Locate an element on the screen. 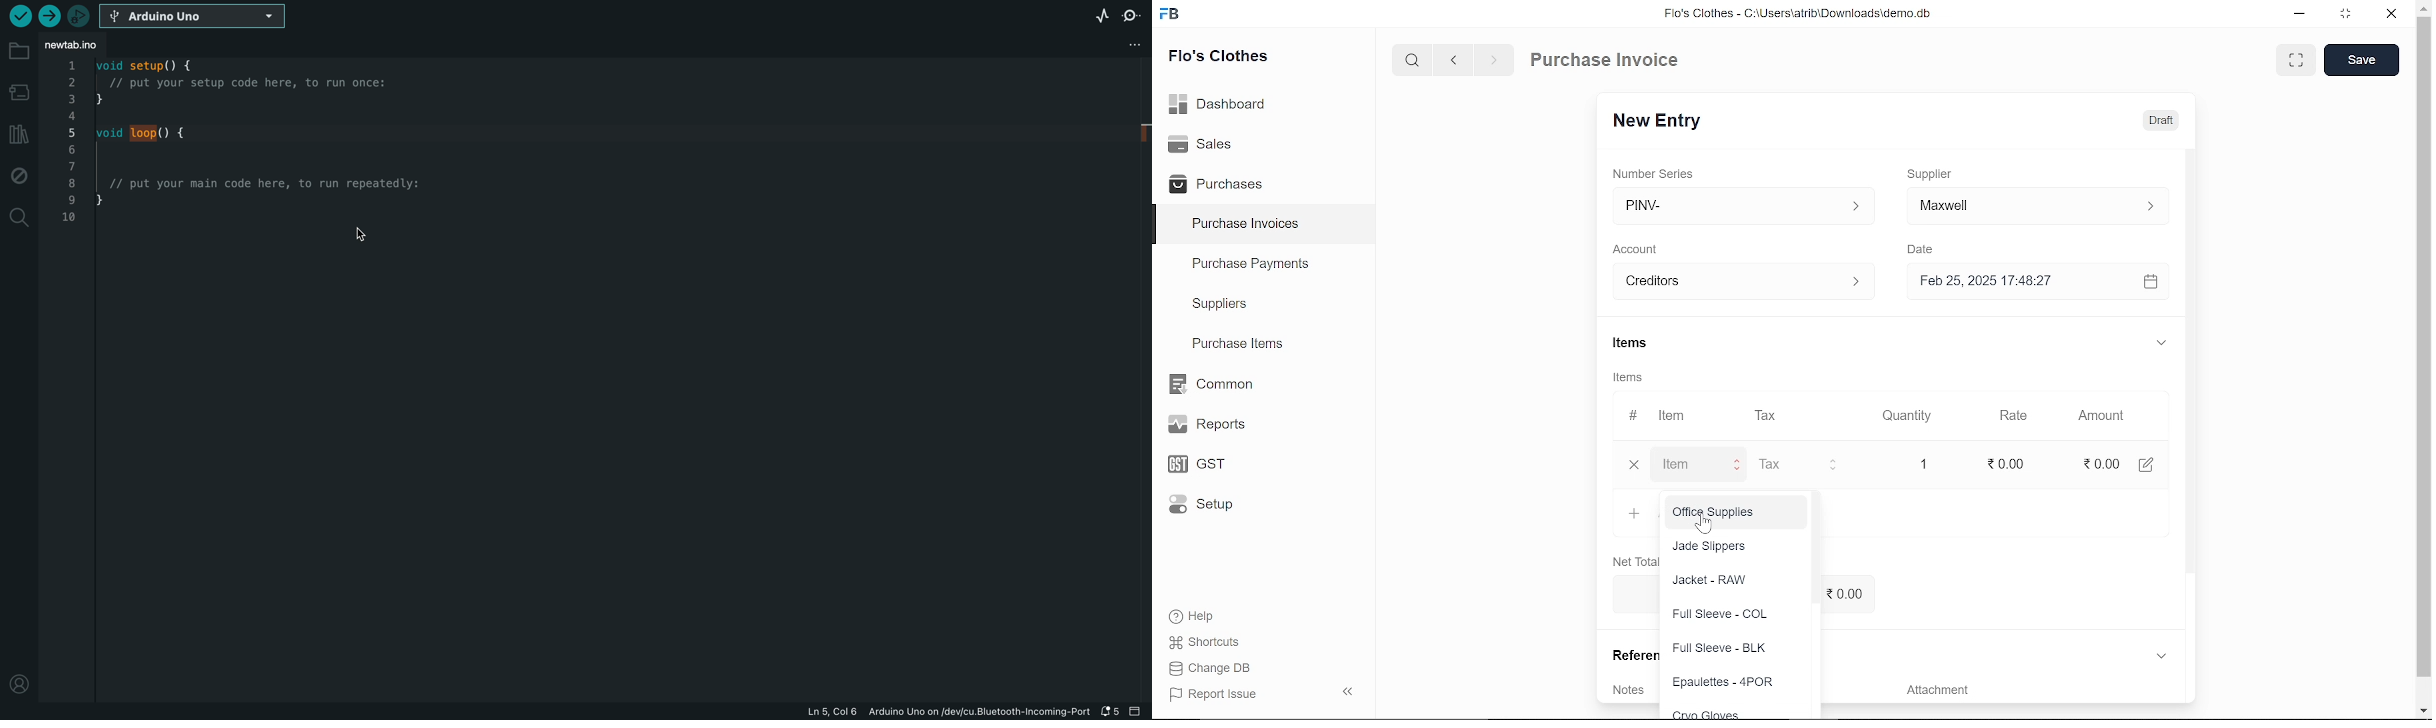 This screenshot has height=728, width=2436. Purchase Invoices is located at coordinates (1246, 226).